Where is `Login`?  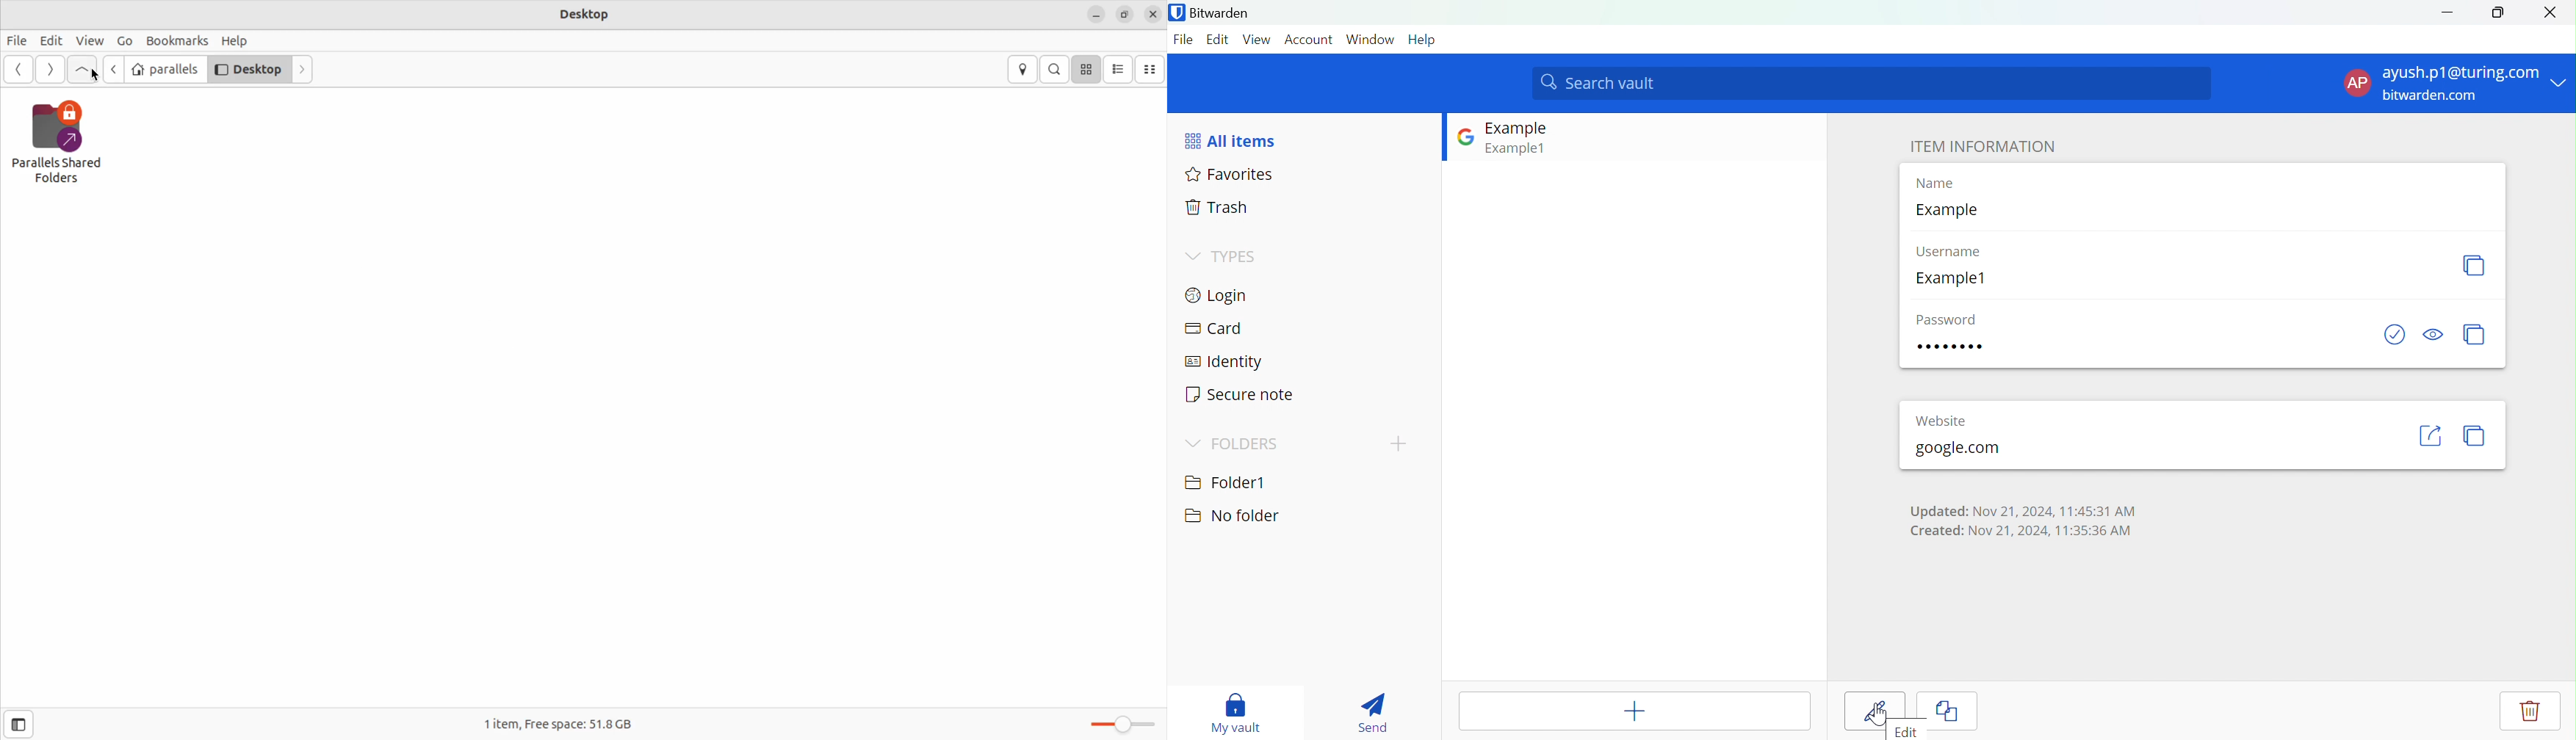
Login is located at coordinates (1219, 294).